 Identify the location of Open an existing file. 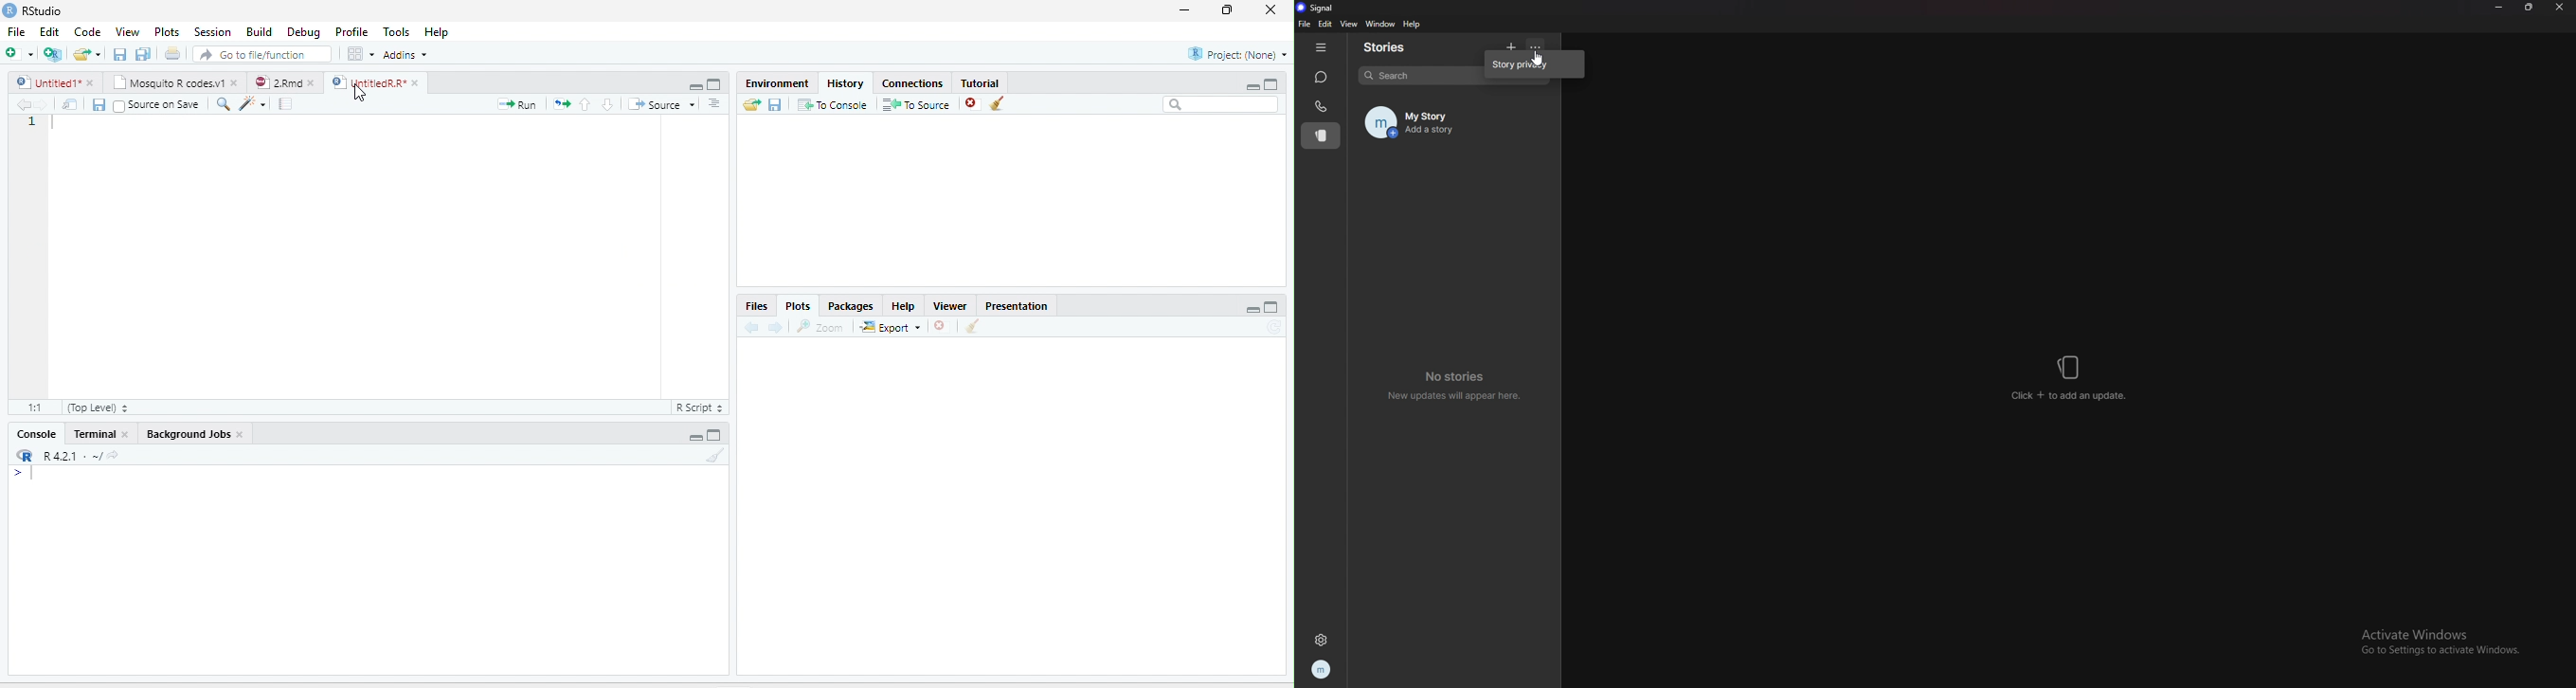
(81, 53).